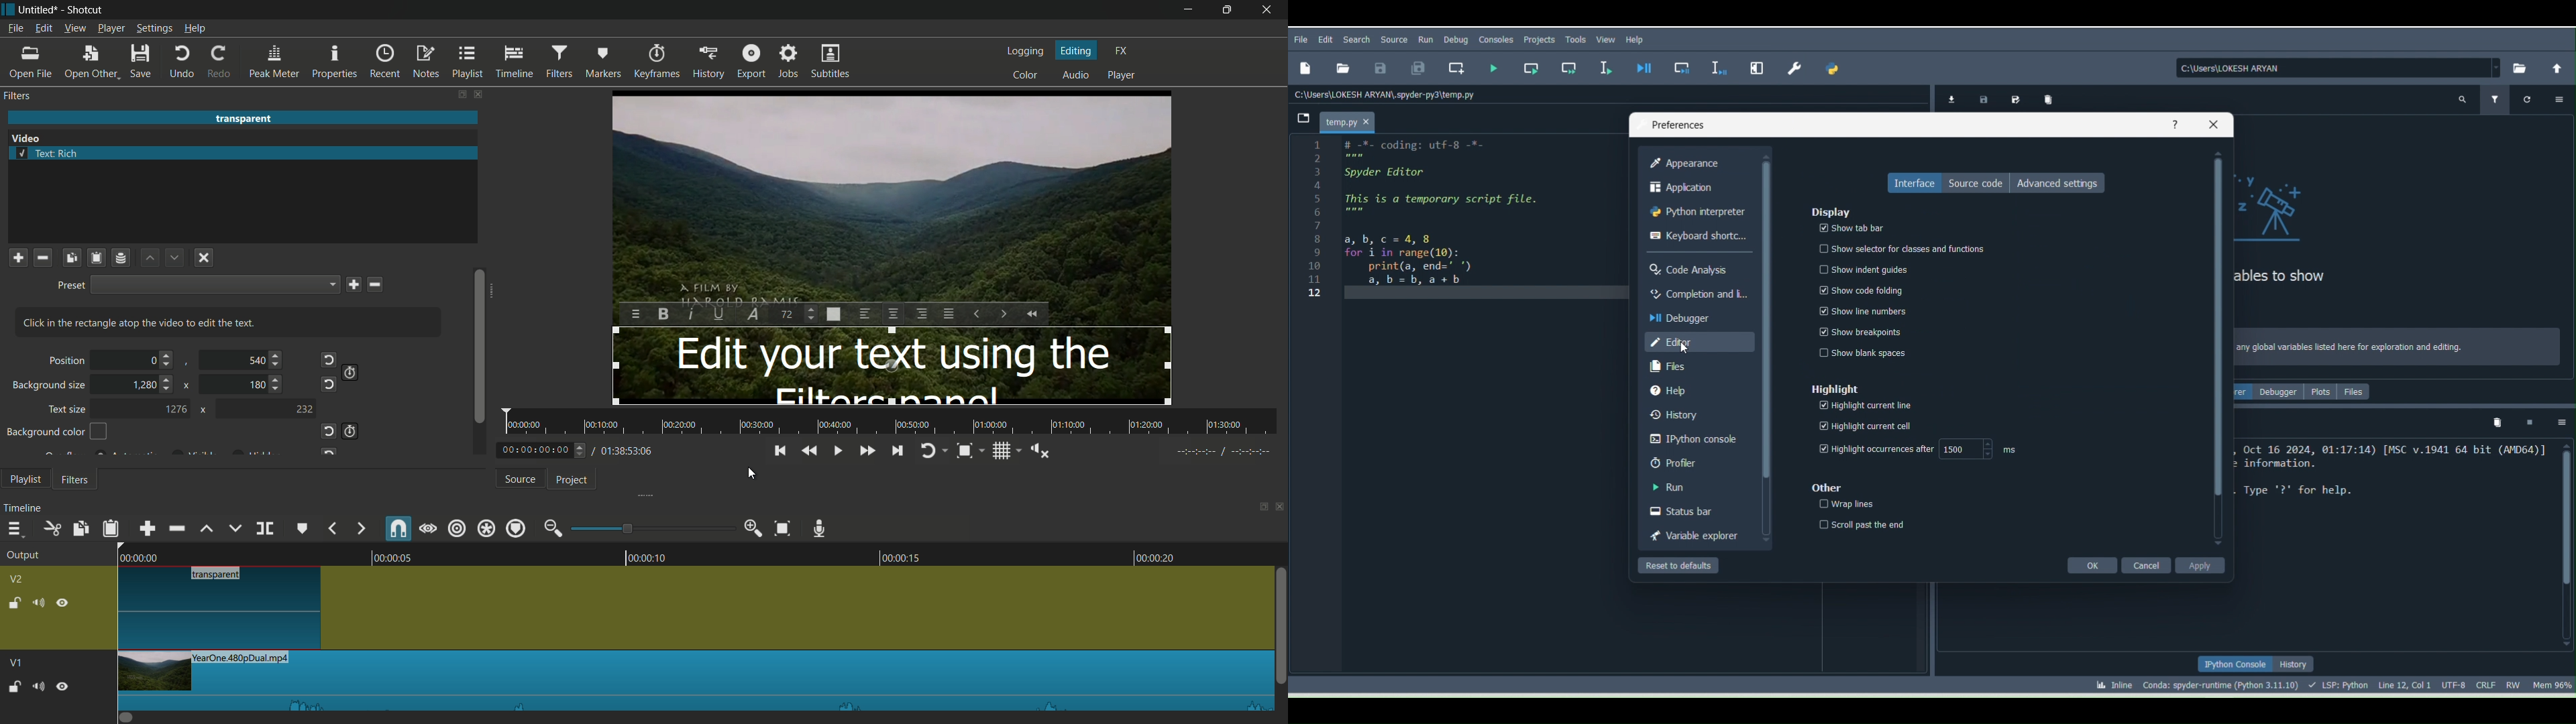 The height and width of the screenshot is (728, 2576). I want to click on Show indent guides, so click(1856, 268).